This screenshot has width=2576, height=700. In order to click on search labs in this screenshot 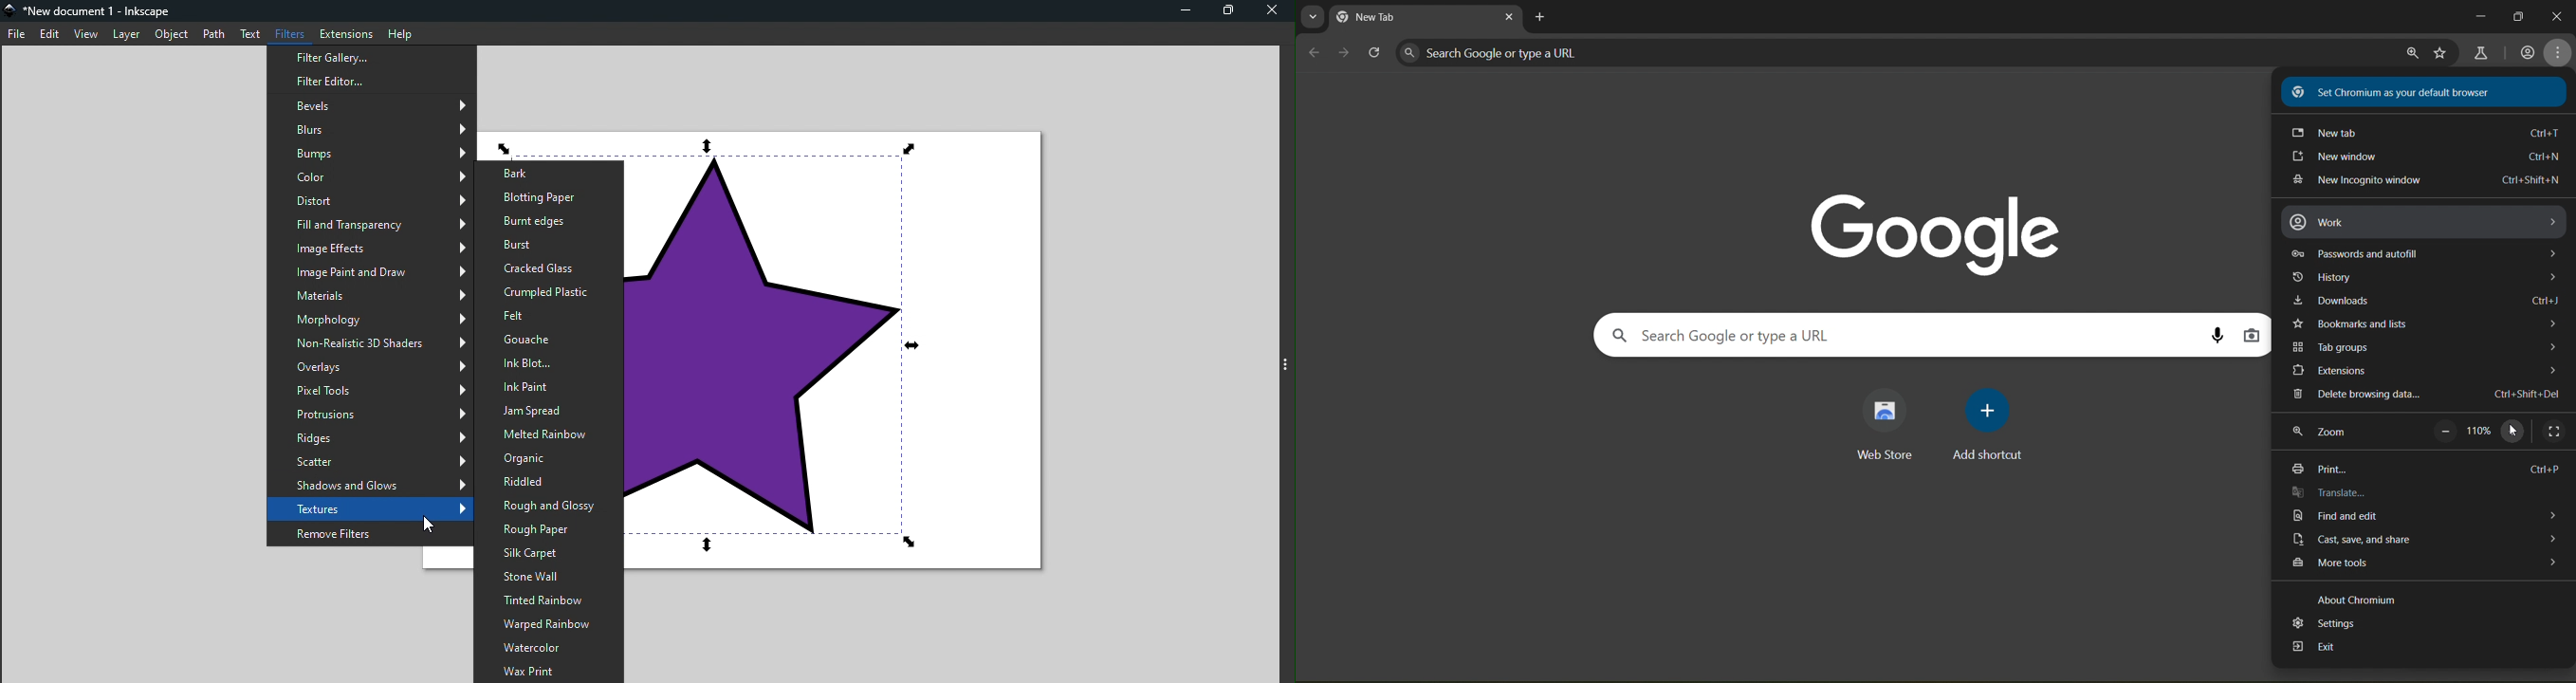, I will do `click(2481, 52)`.